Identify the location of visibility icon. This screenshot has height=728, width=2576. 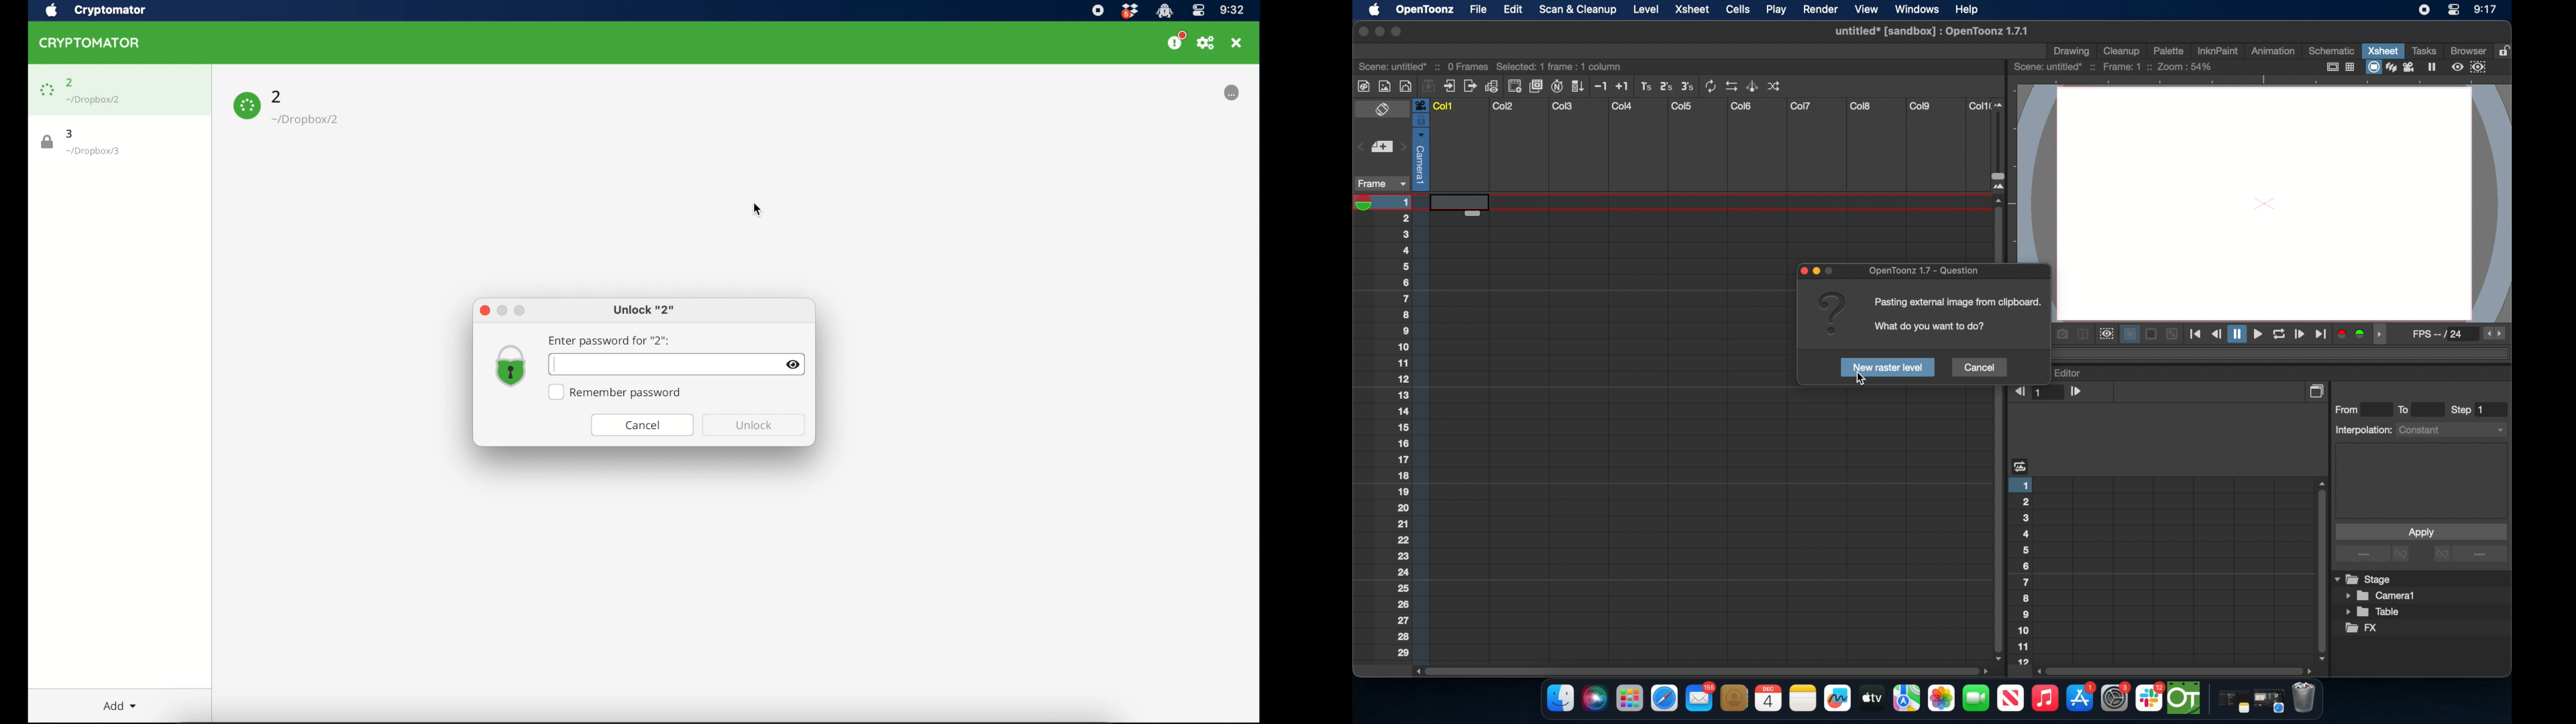
(794, 365).